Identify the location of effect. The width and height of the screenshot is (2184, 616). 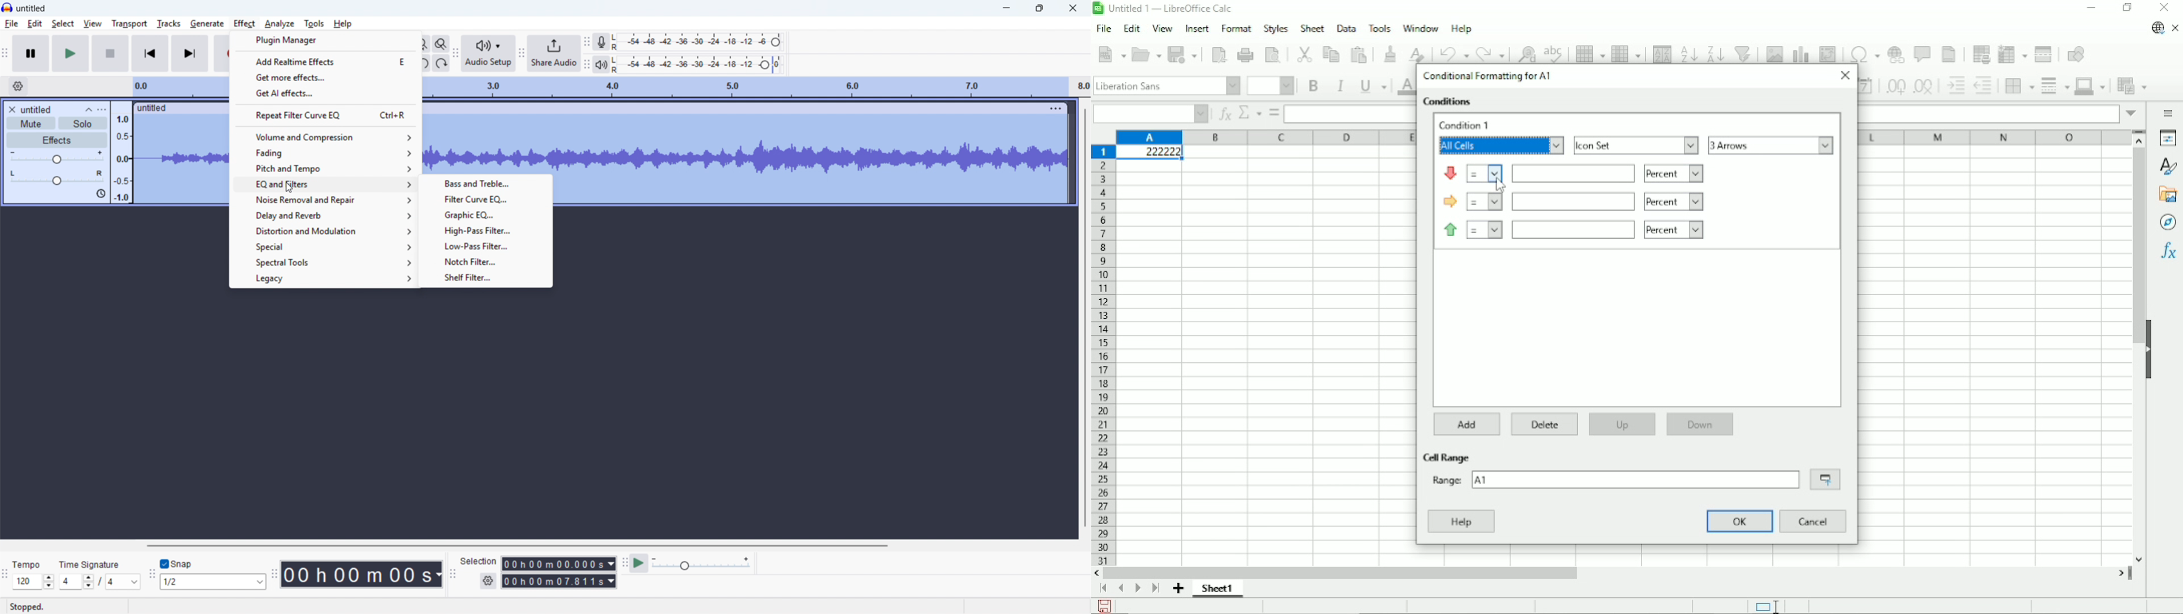
(245, 23).